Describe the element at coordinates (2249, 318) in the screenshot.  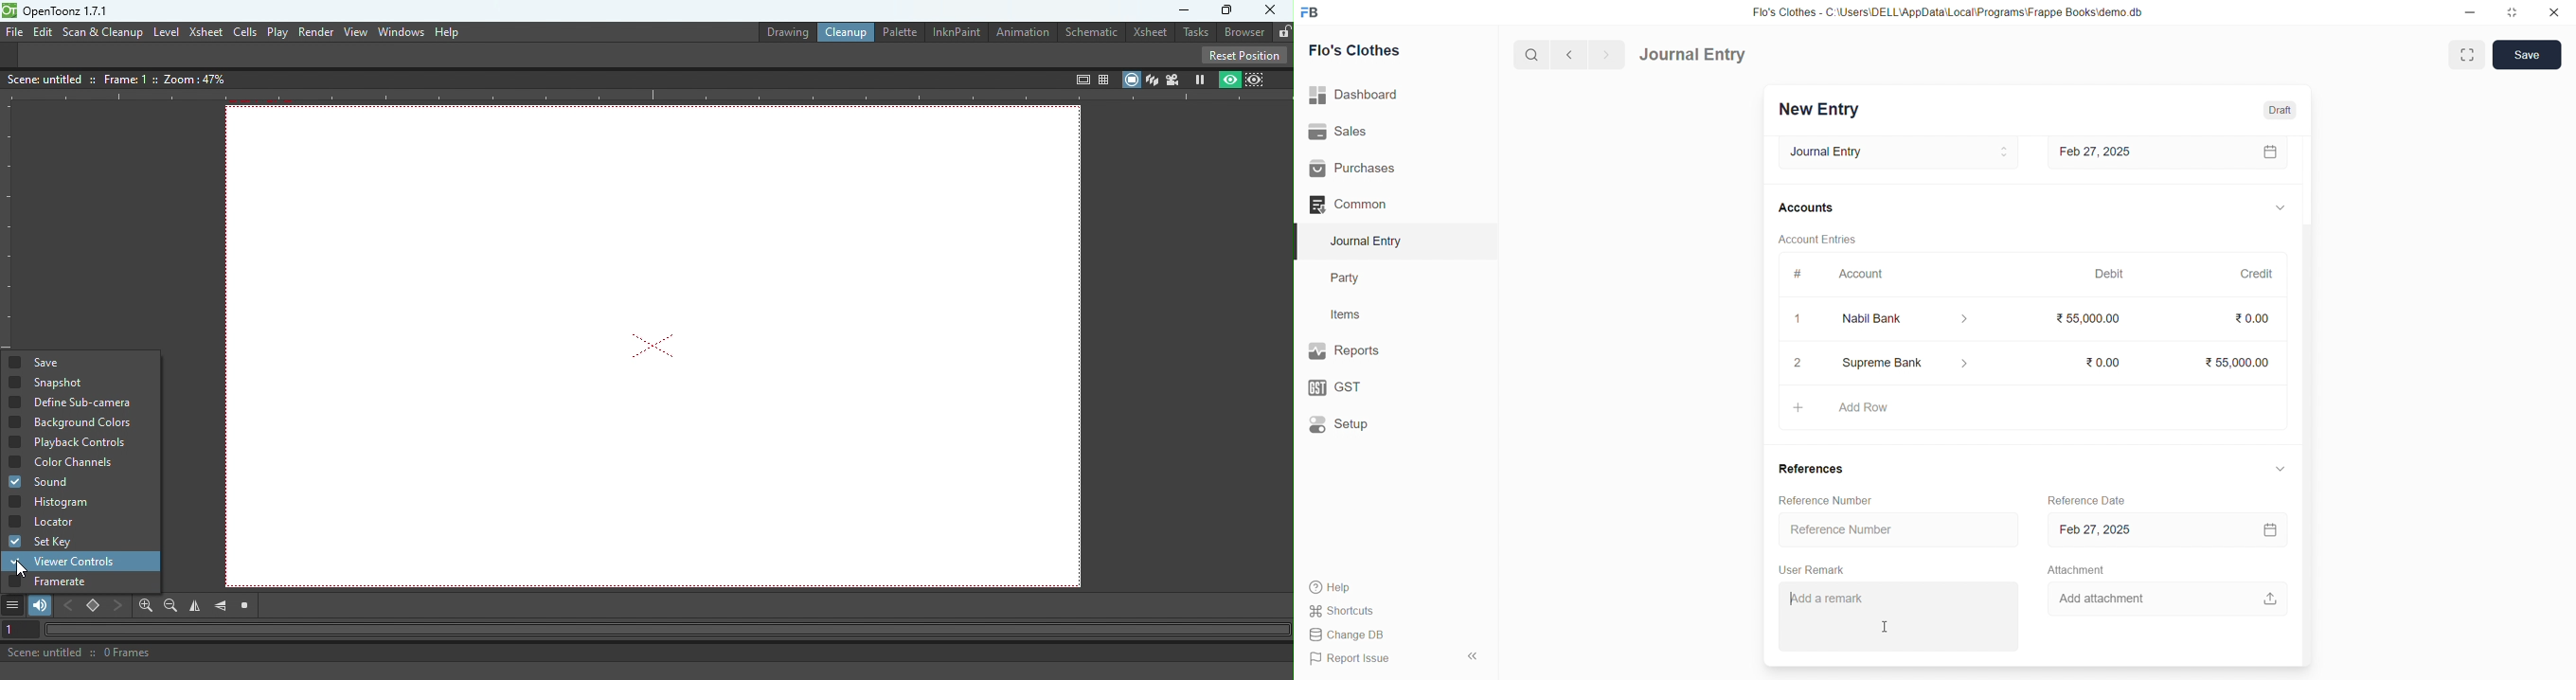
I see `₹0.00` at that location.